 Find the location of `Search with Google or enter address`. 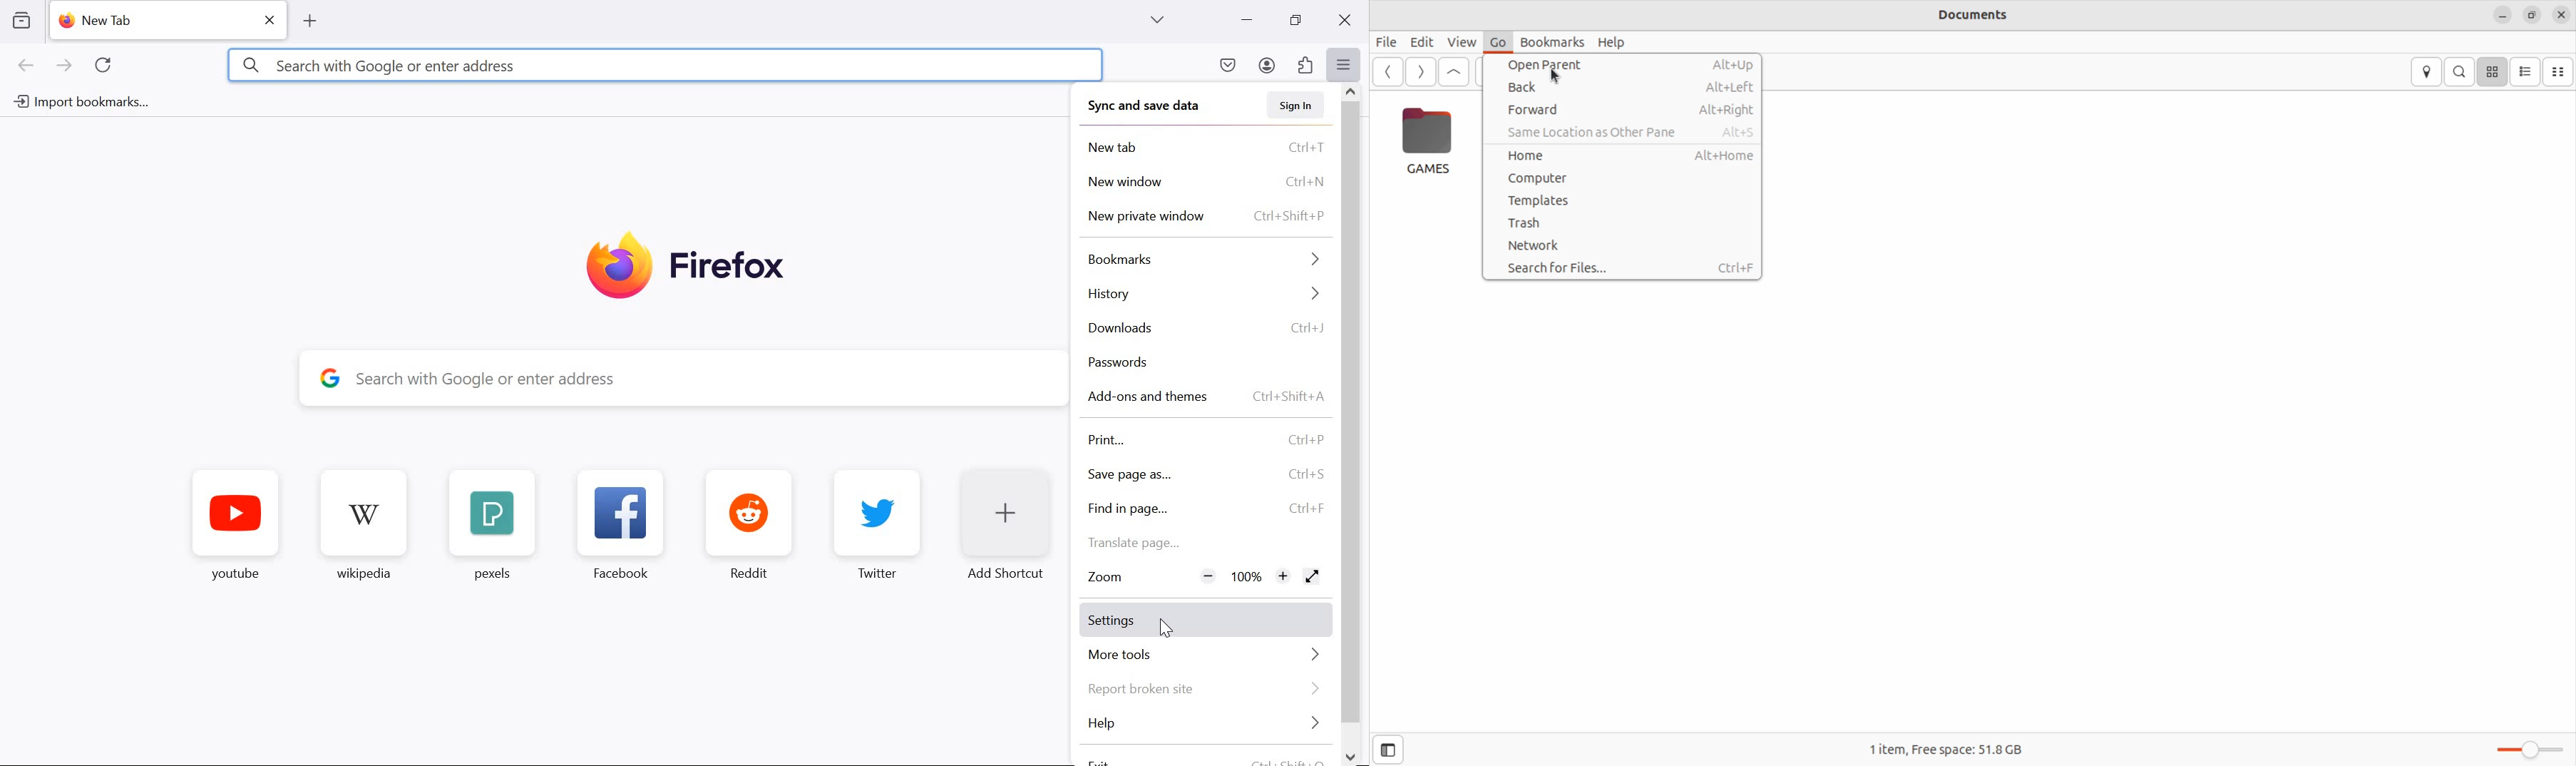

Search with Google or enter address is located at coordinates (663, 63).